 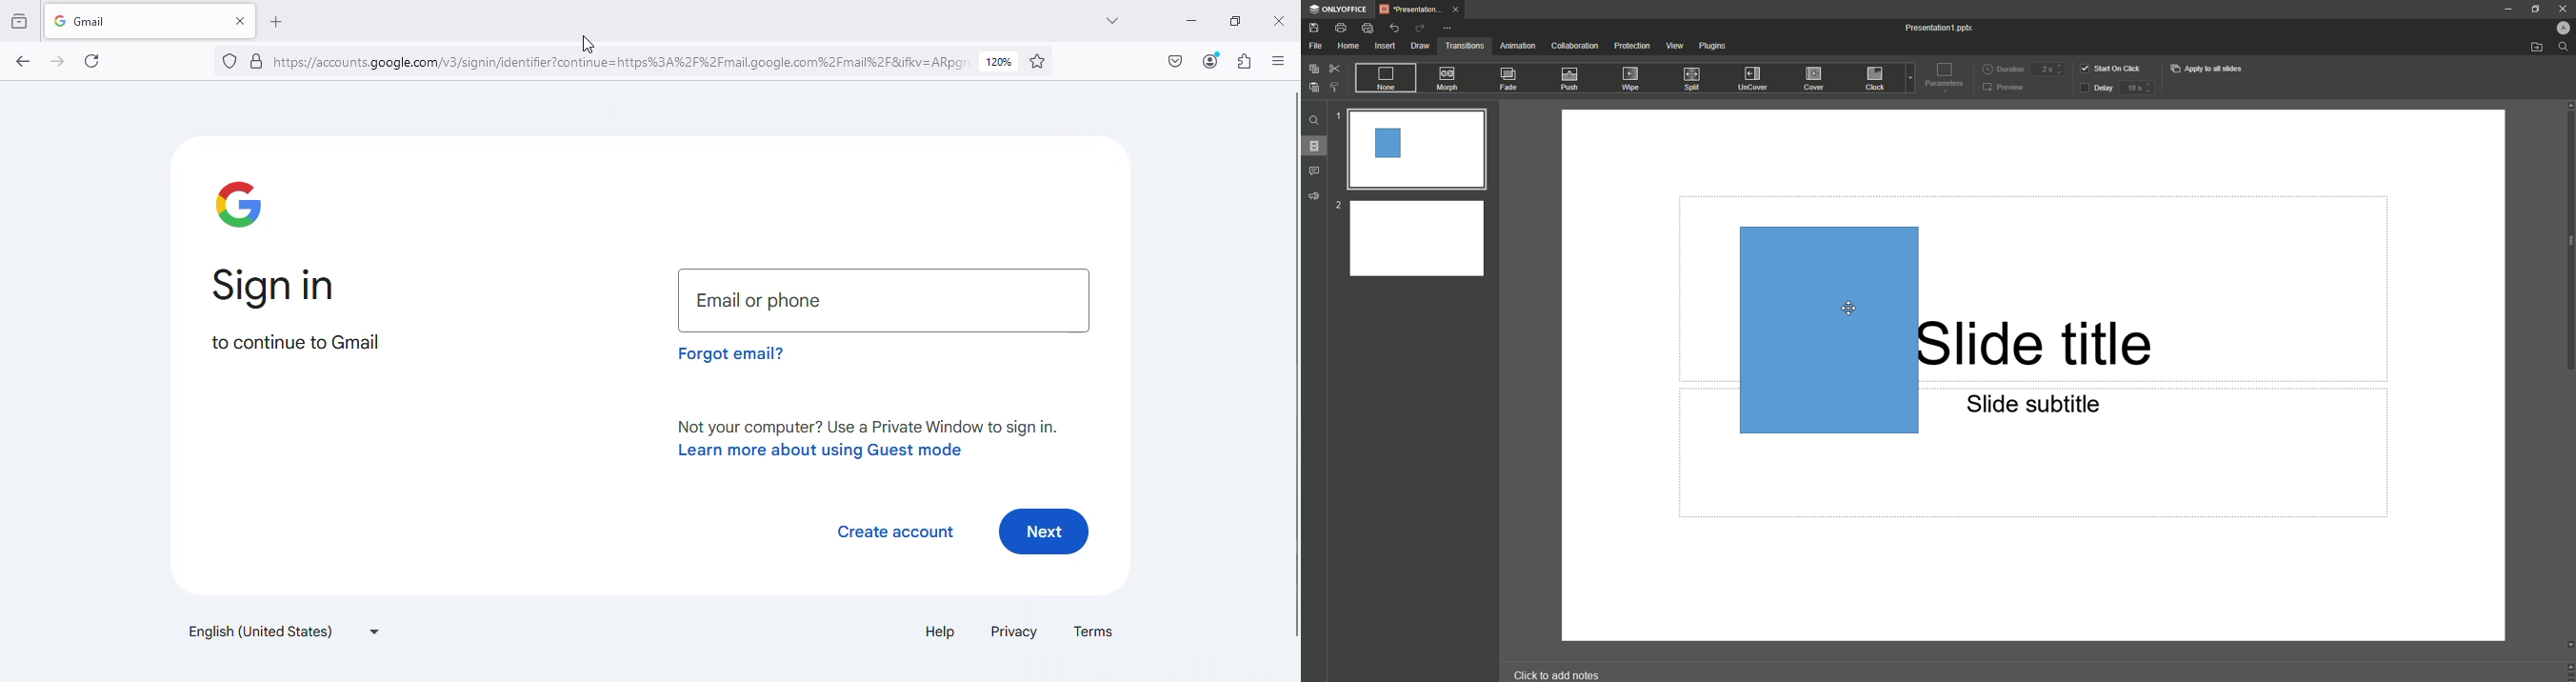 What do you see at coordinates (1341, 27) in the screenshot?
I see `Print` at bounding box center [1341, 27].